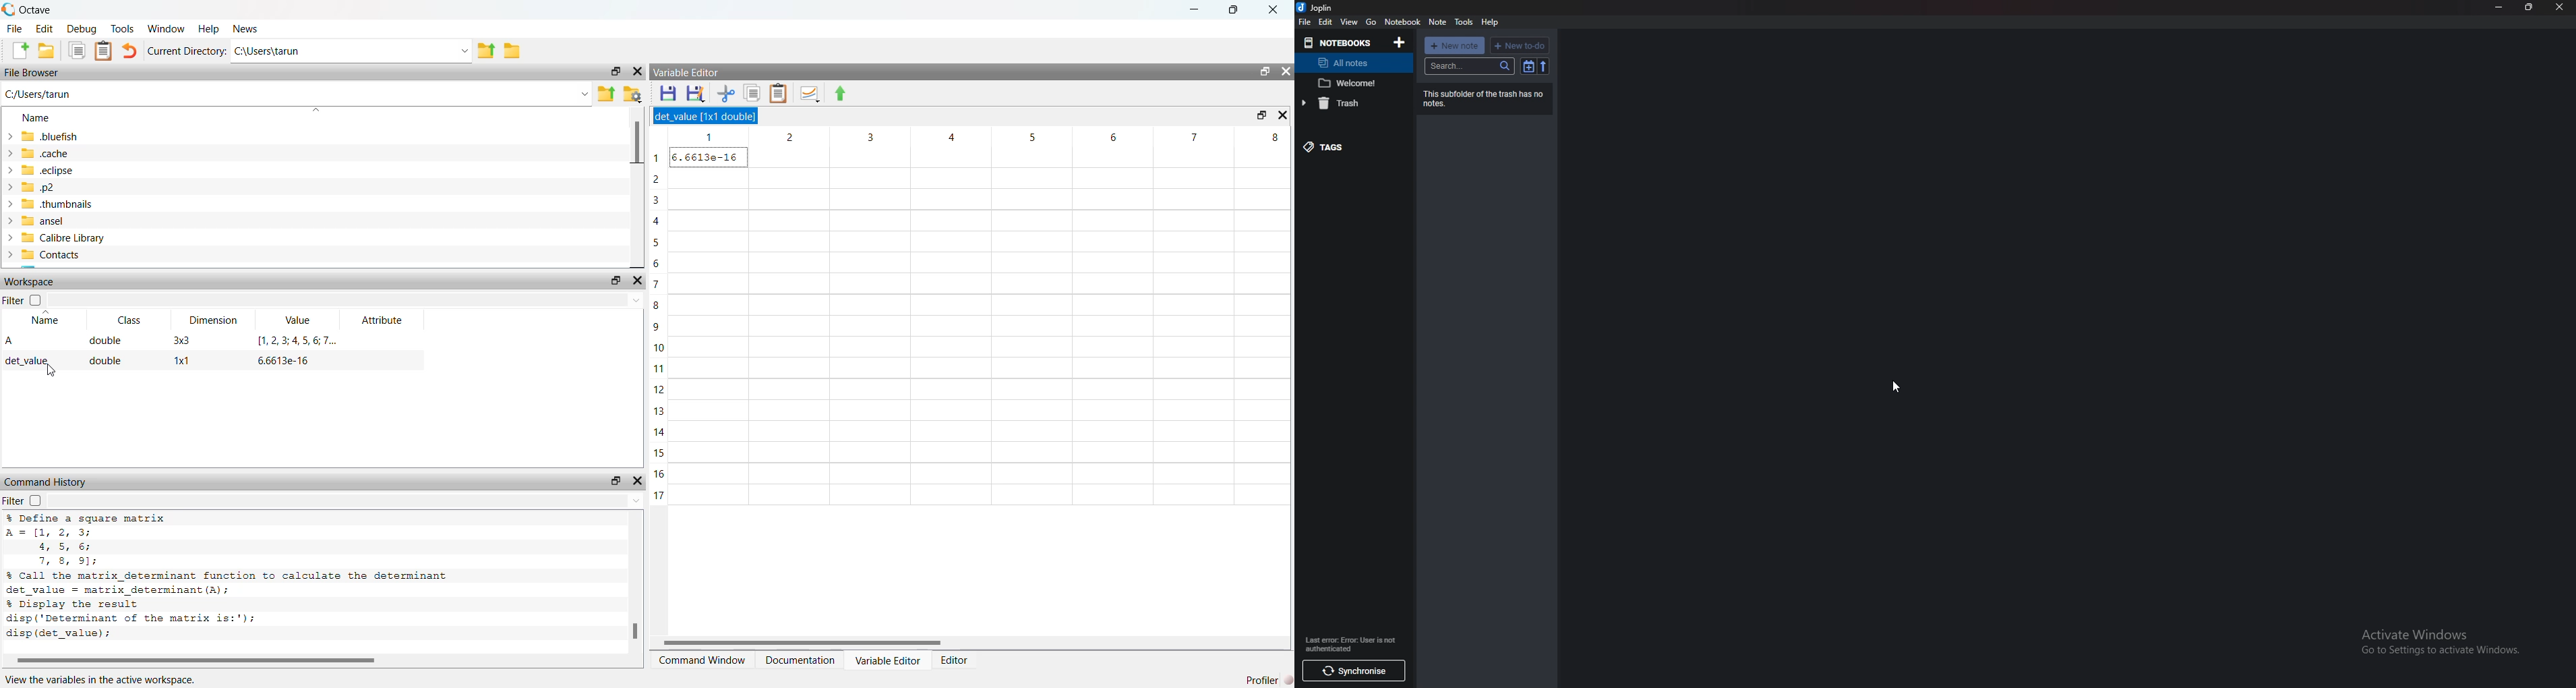 The image size is (2576, 700). Describe the element at coordinates (1306, 21) in the screenshot. I see `file` at that location.